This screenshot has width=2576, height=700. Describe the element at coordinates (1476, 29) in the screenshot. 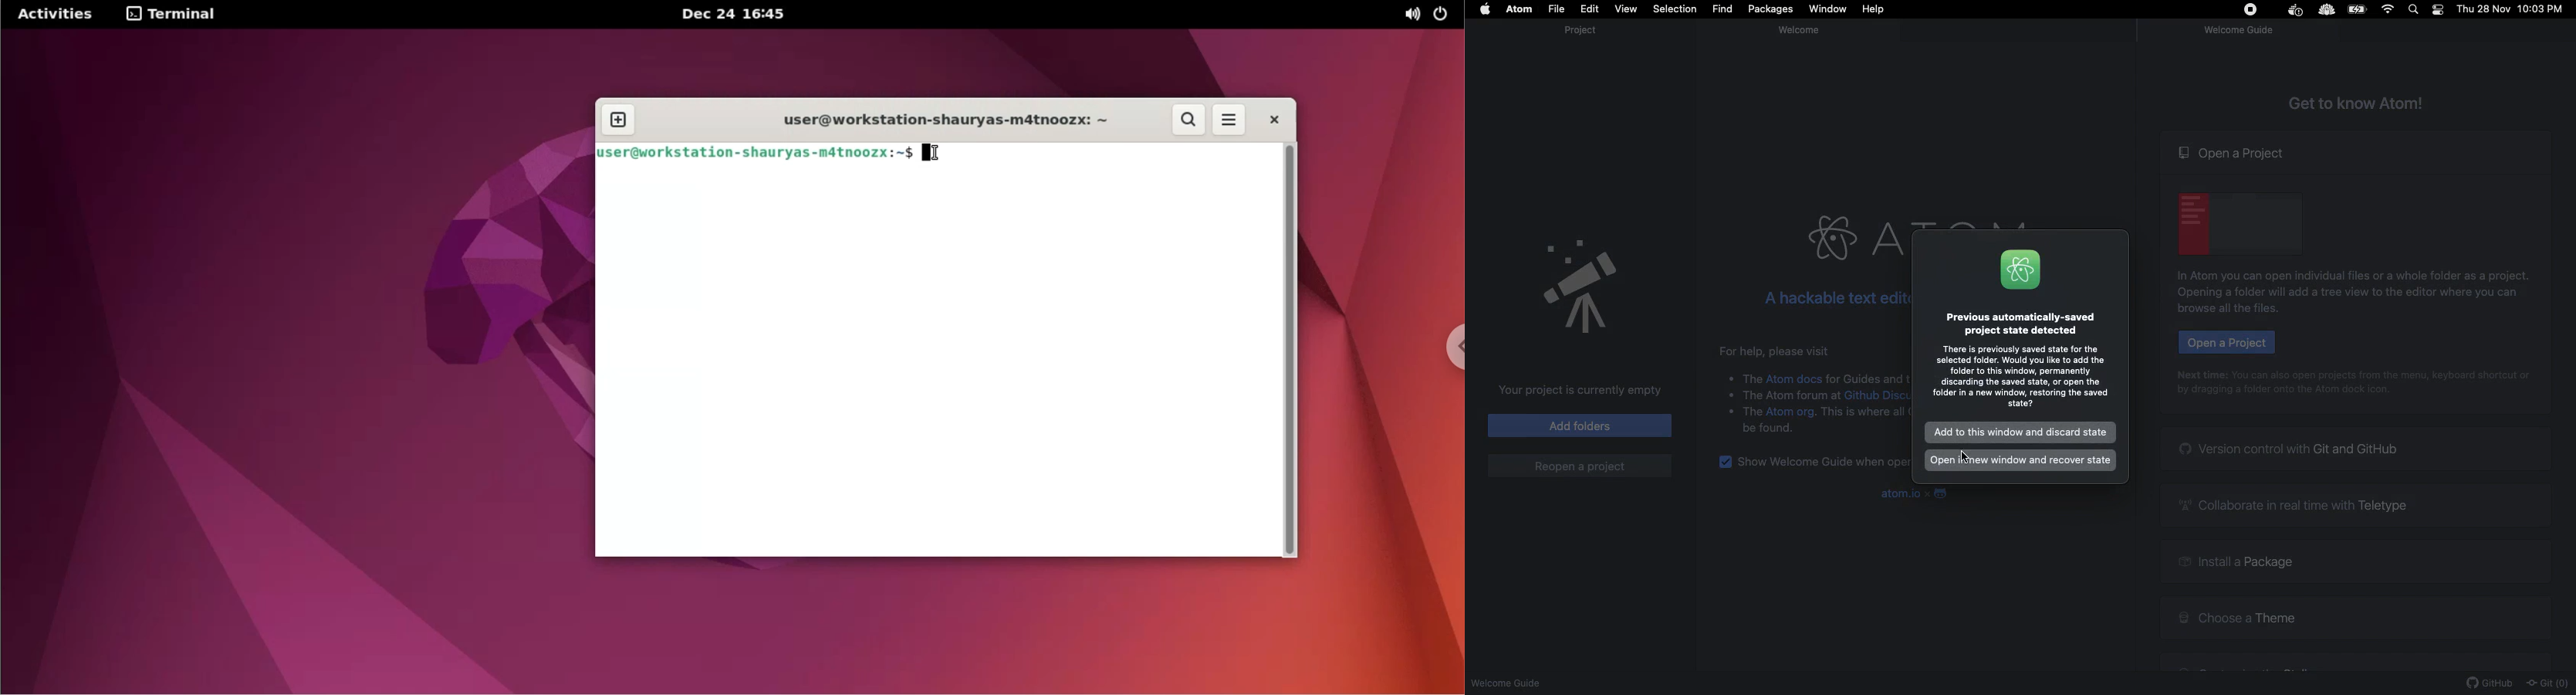

I see `Close` at that location.